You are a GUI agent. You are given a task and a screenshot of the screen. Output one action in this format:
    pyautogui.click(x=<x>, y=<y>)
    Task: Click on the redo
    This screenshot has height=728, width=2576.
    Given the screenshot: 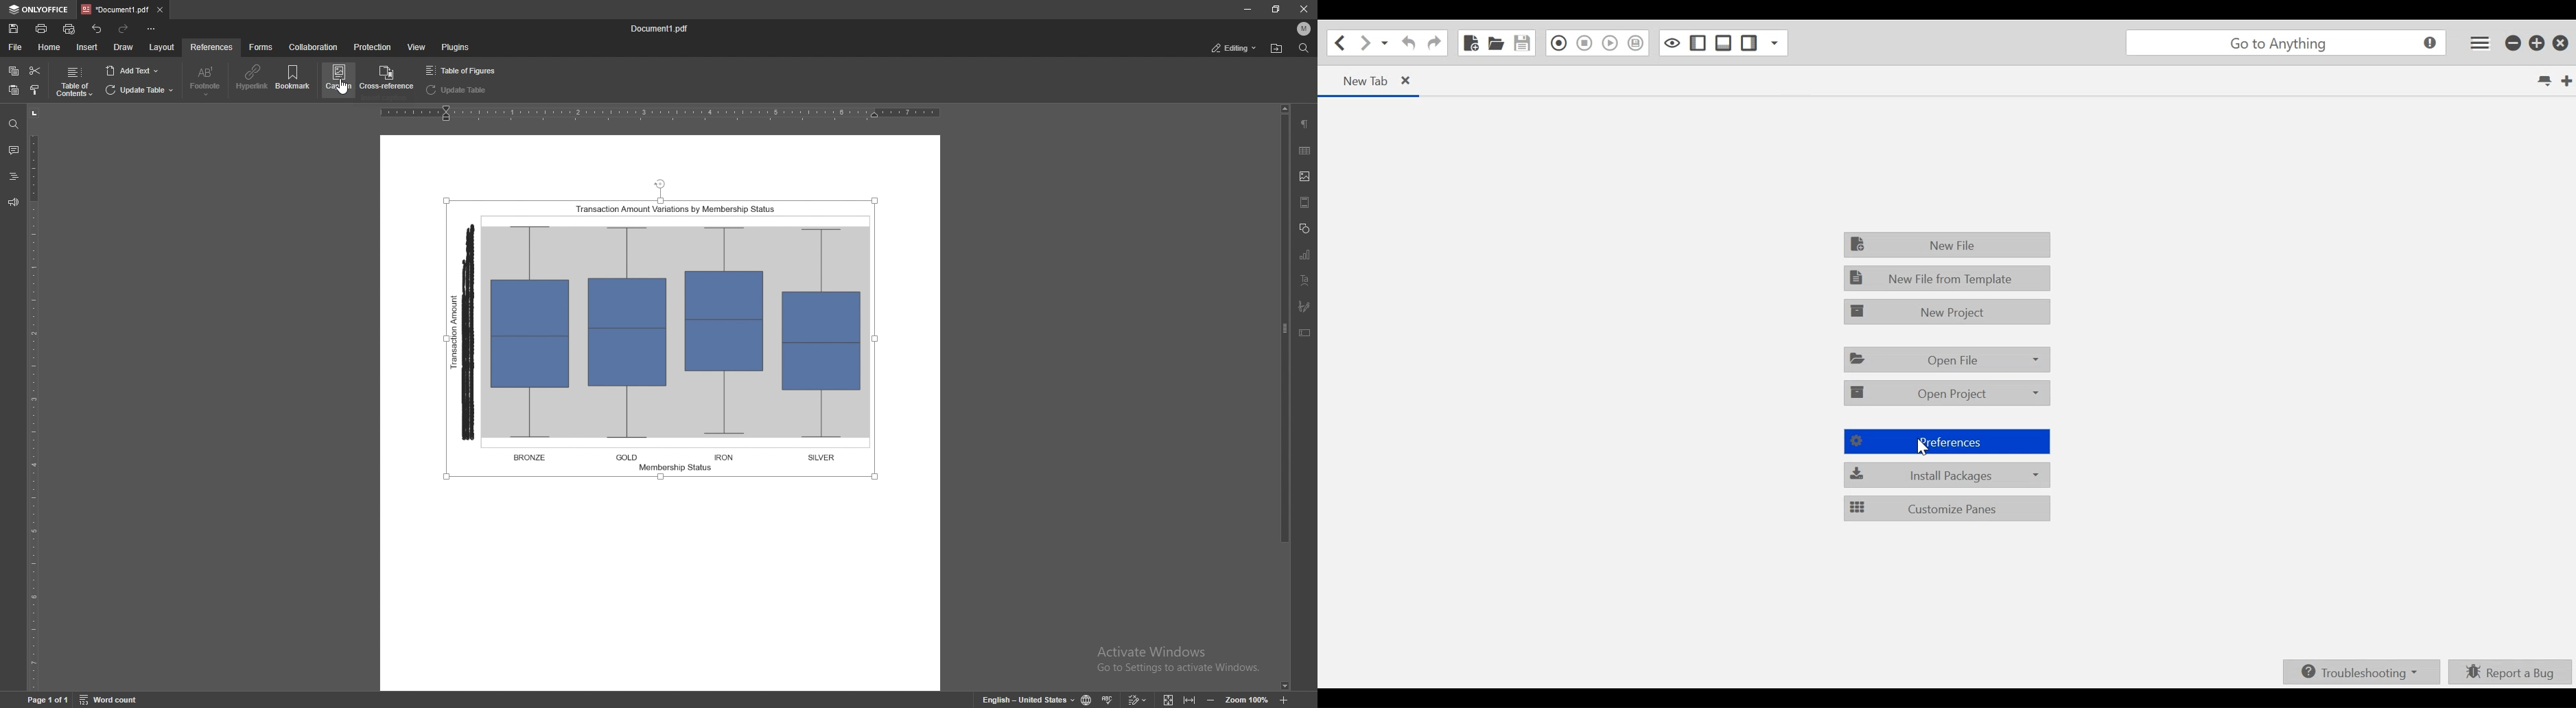 What is the action you would take?
    pyautogui.click(x=124, y=30)
    